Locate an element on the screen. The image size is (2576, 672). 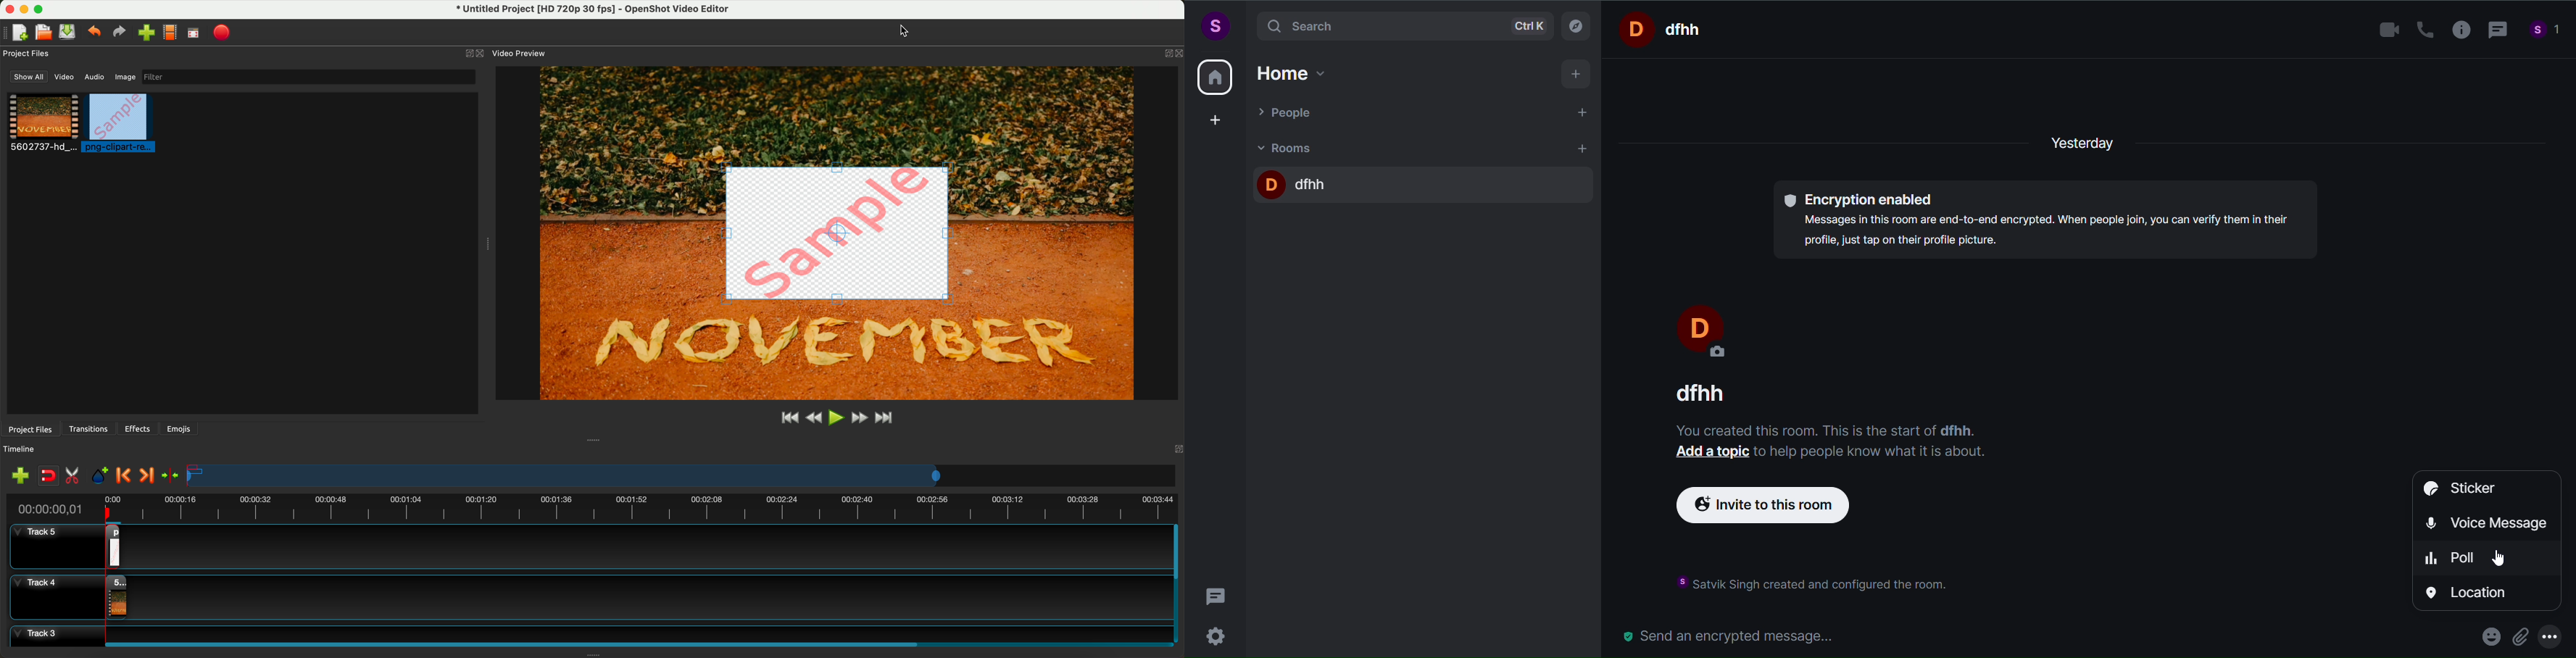
export video is located at coordinates (225, 32).